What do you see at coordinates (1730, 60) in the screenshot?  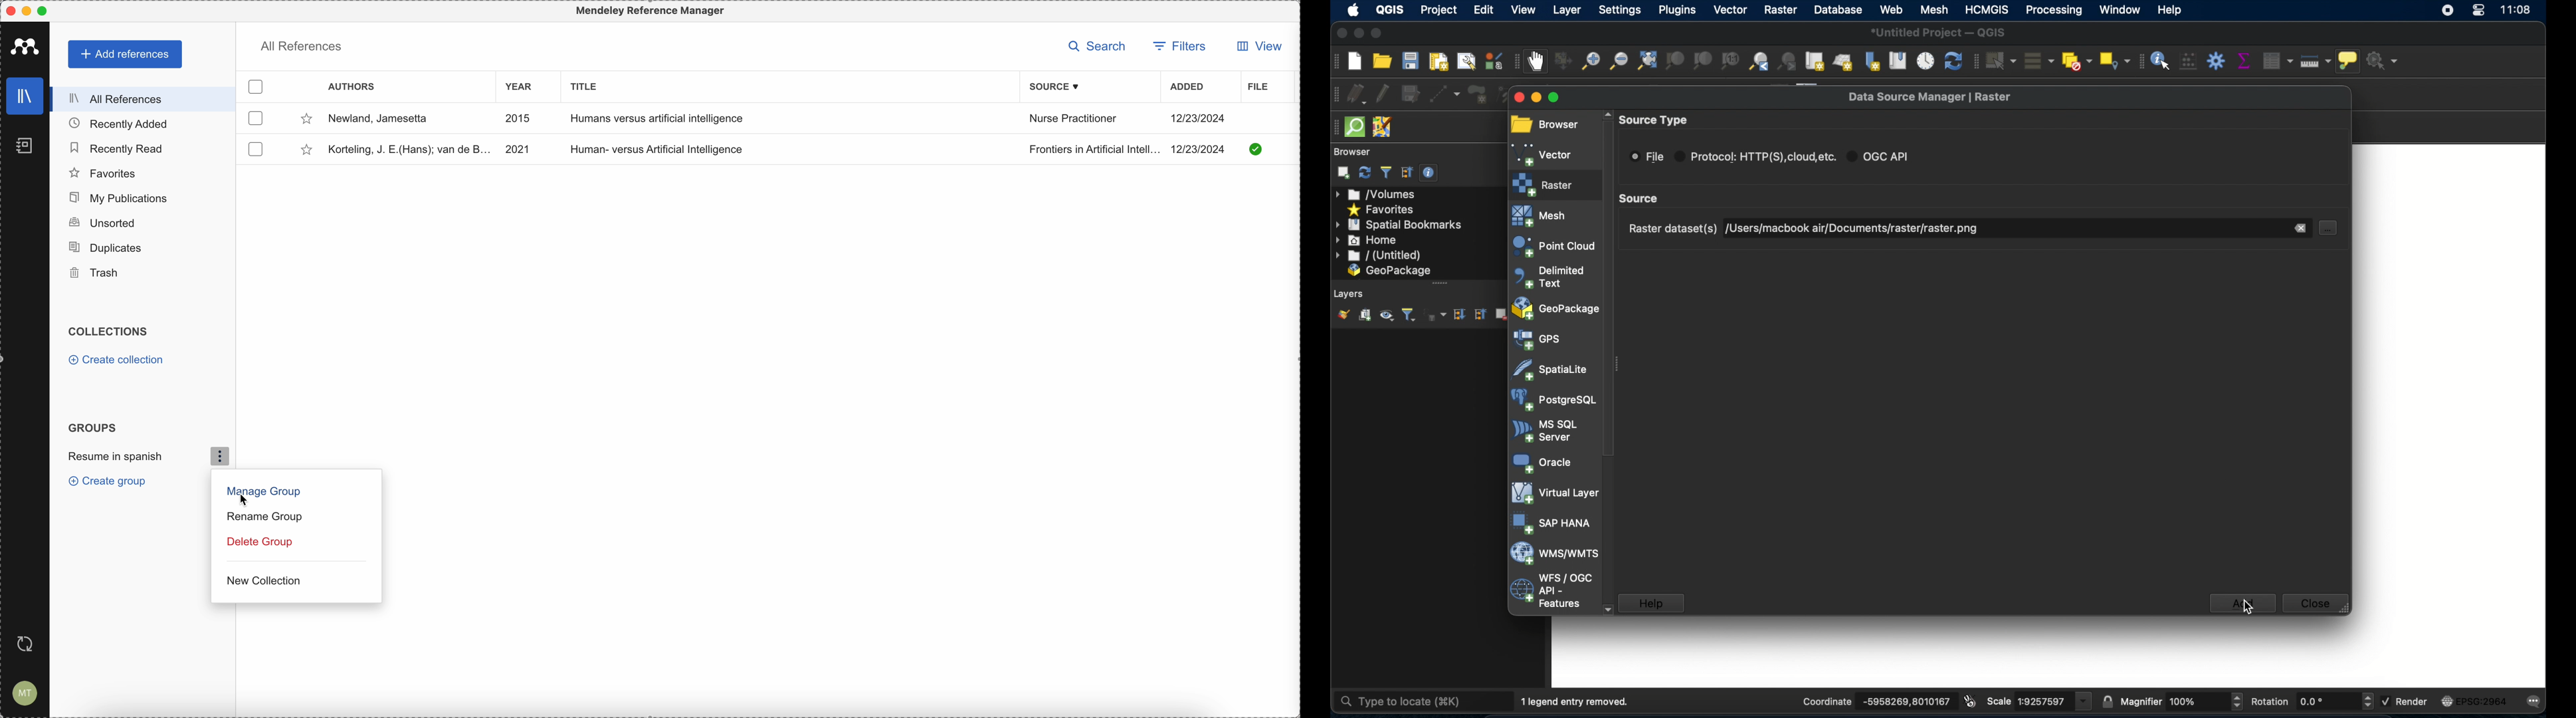 I see `zoom to native resolution` at bounding box center [1730, 60].